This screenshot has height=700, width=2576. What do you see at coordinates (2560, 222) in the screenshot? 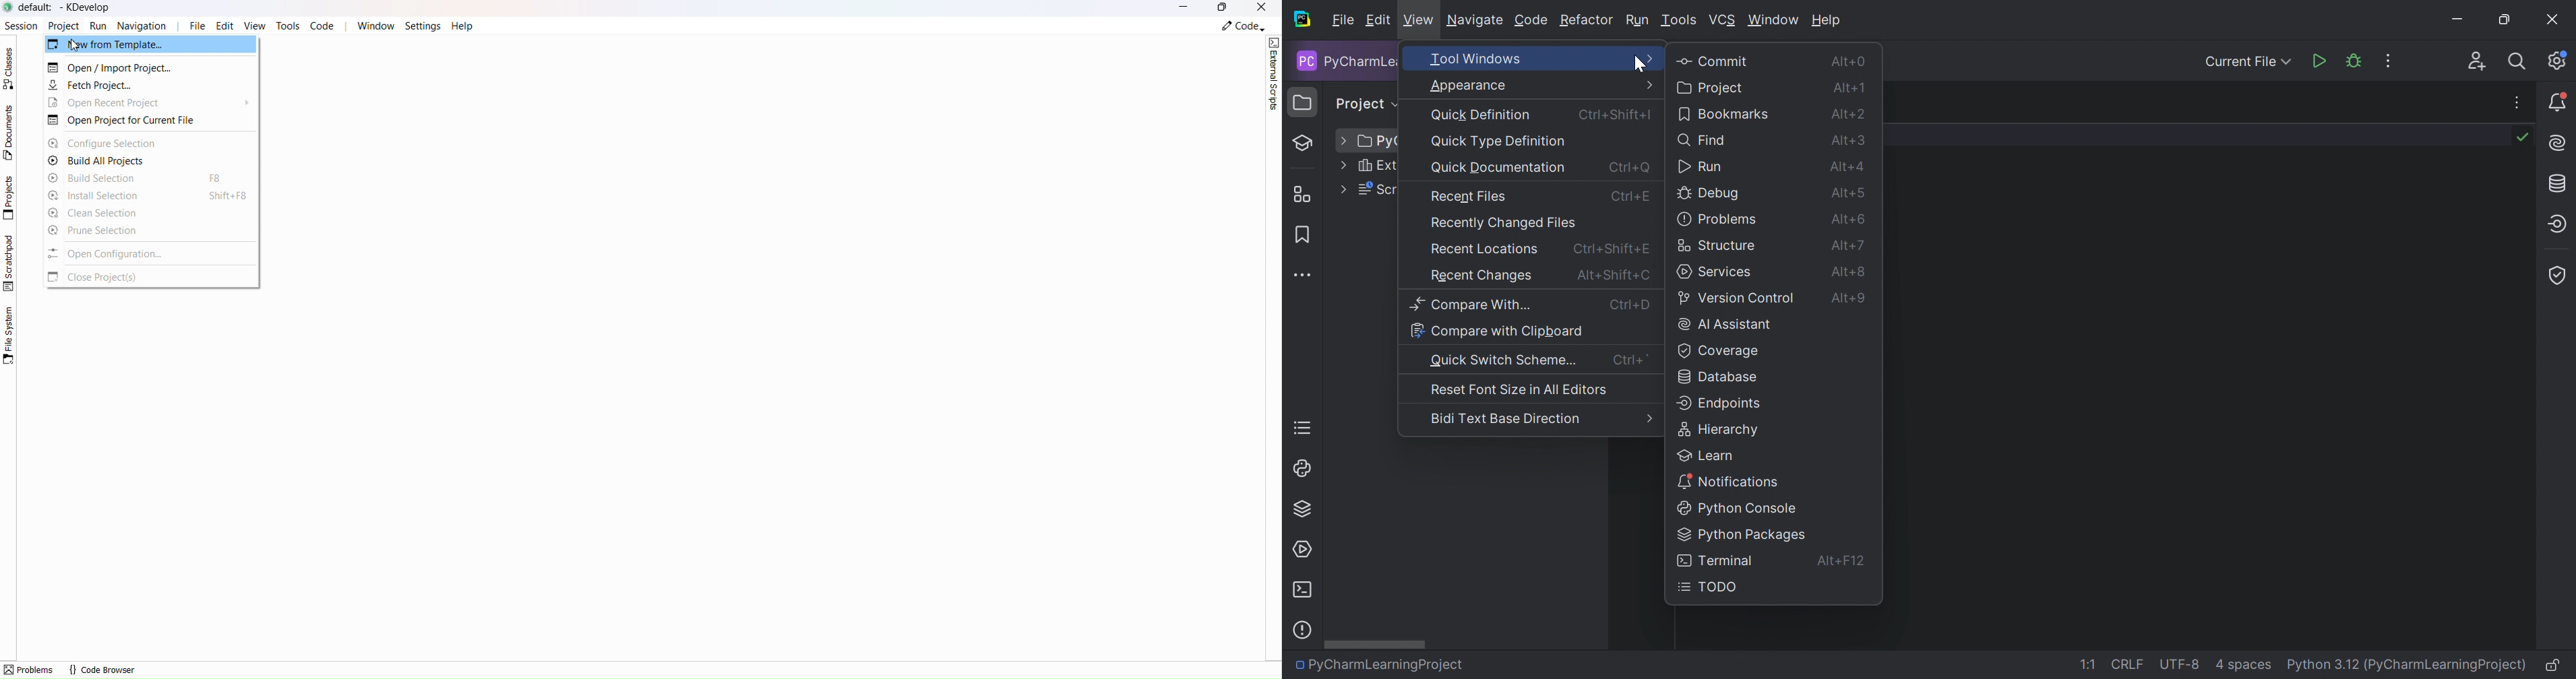
I see `Endpoints` at bounding box center [2560, 222].